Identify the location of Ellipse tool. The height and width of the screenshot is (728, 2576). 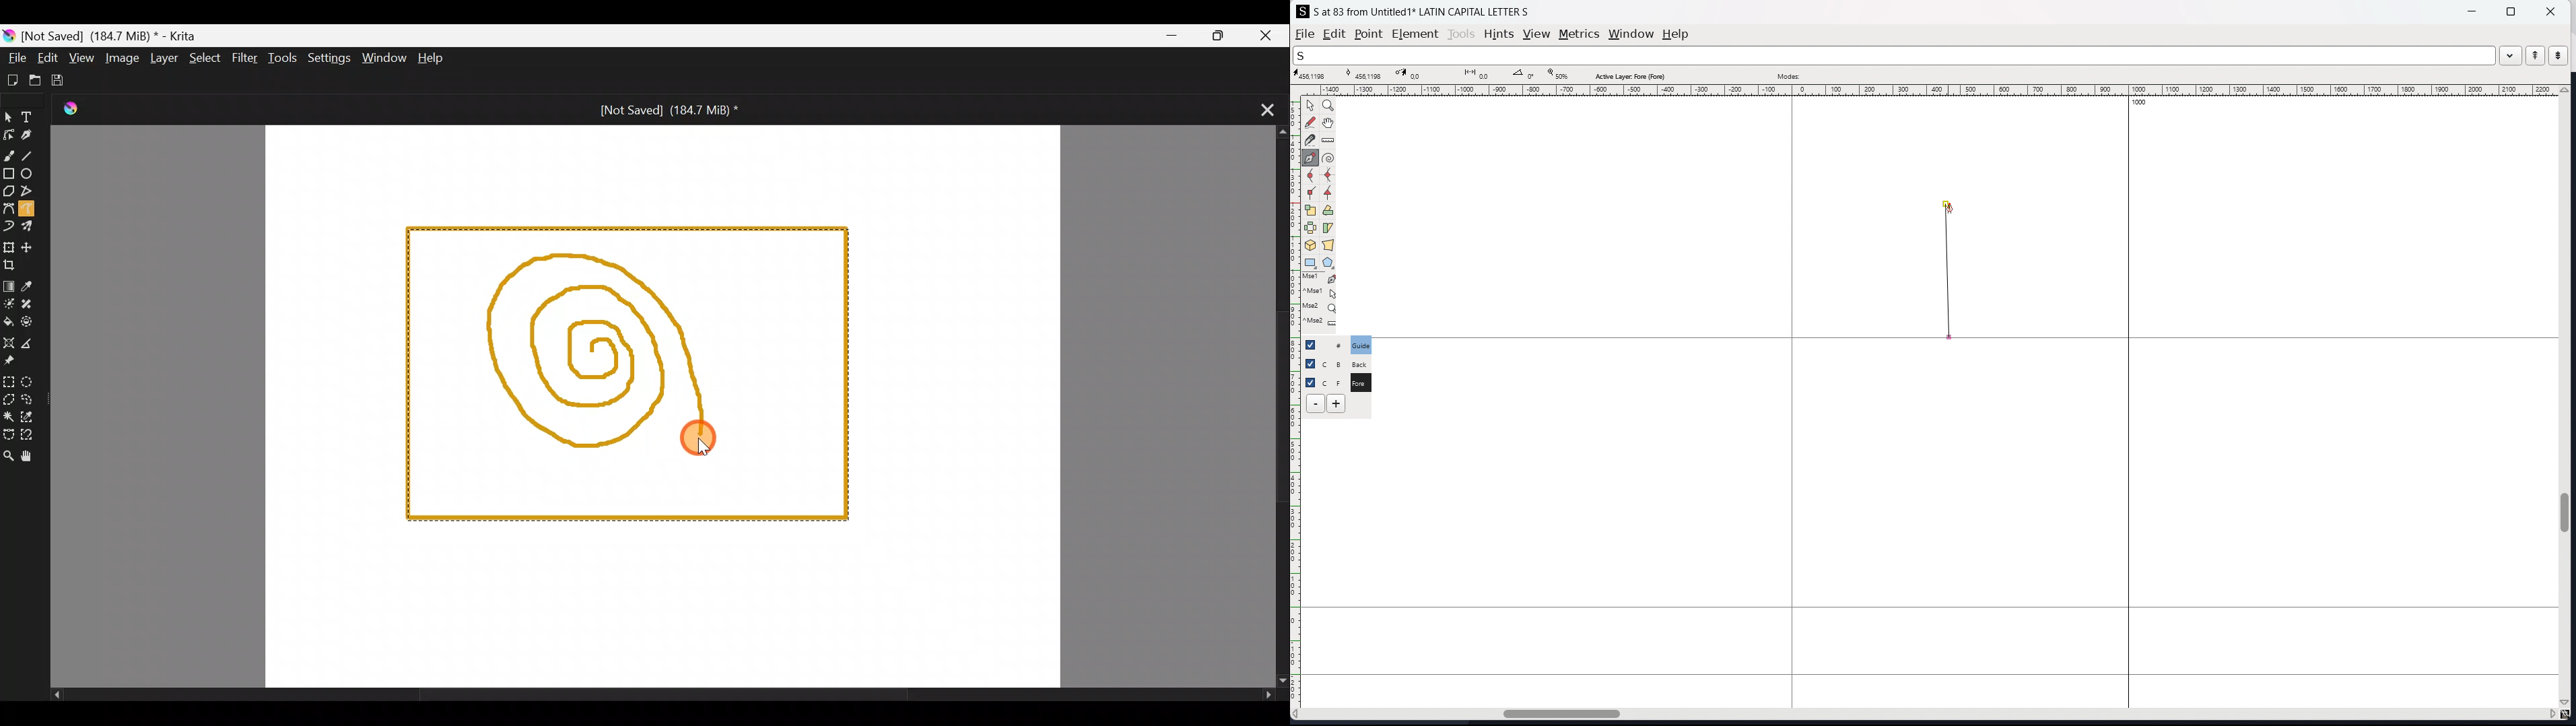
(33, 175).